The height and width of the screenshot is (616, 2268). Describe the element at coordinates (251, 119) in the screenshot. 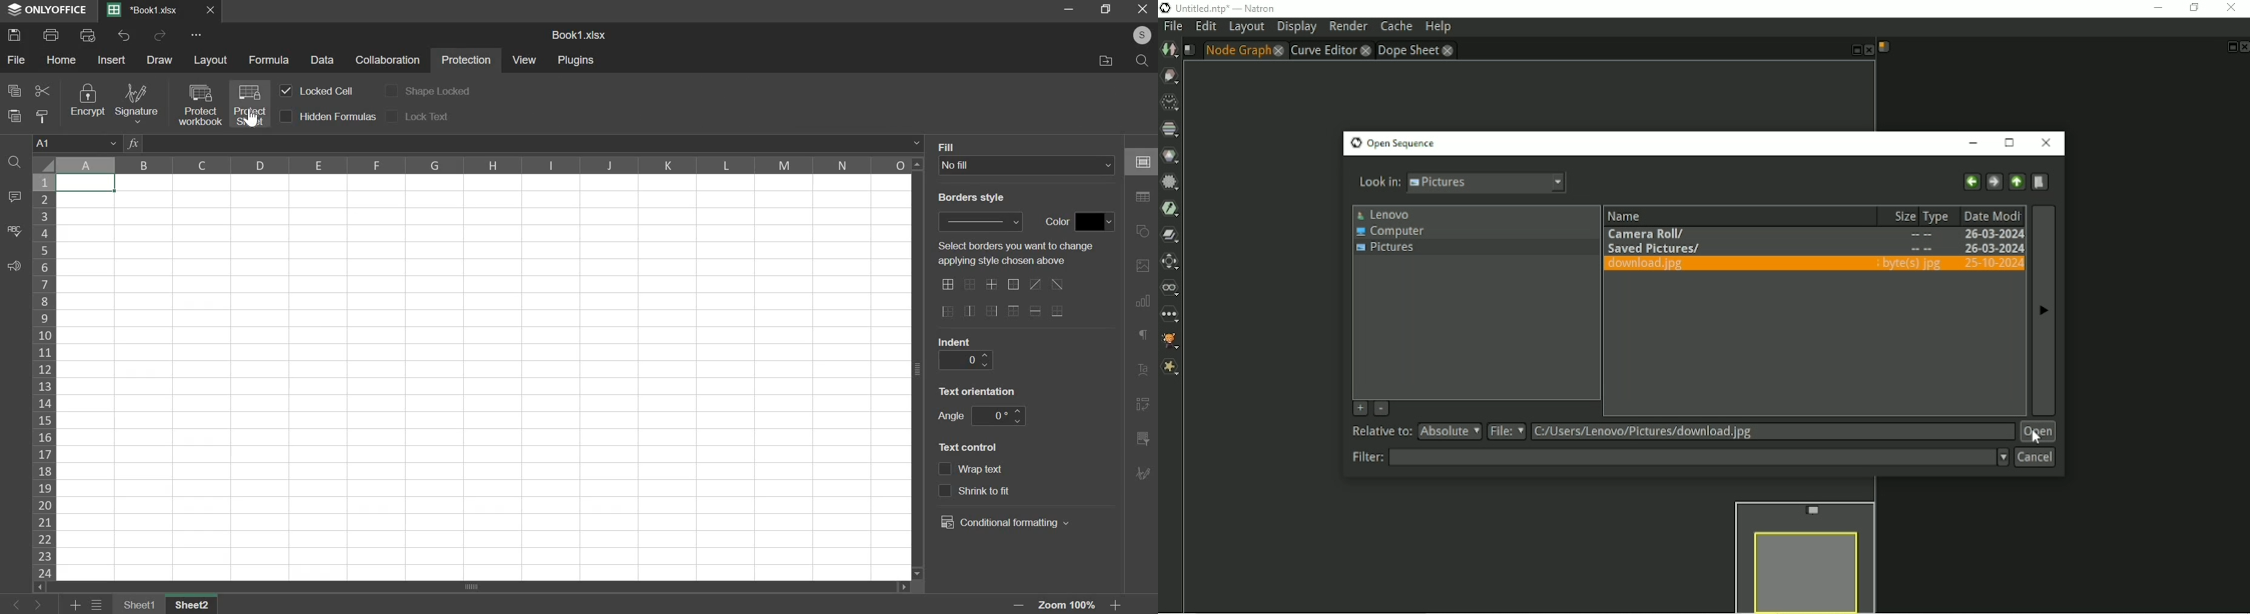

I see `Cursor` at that location.